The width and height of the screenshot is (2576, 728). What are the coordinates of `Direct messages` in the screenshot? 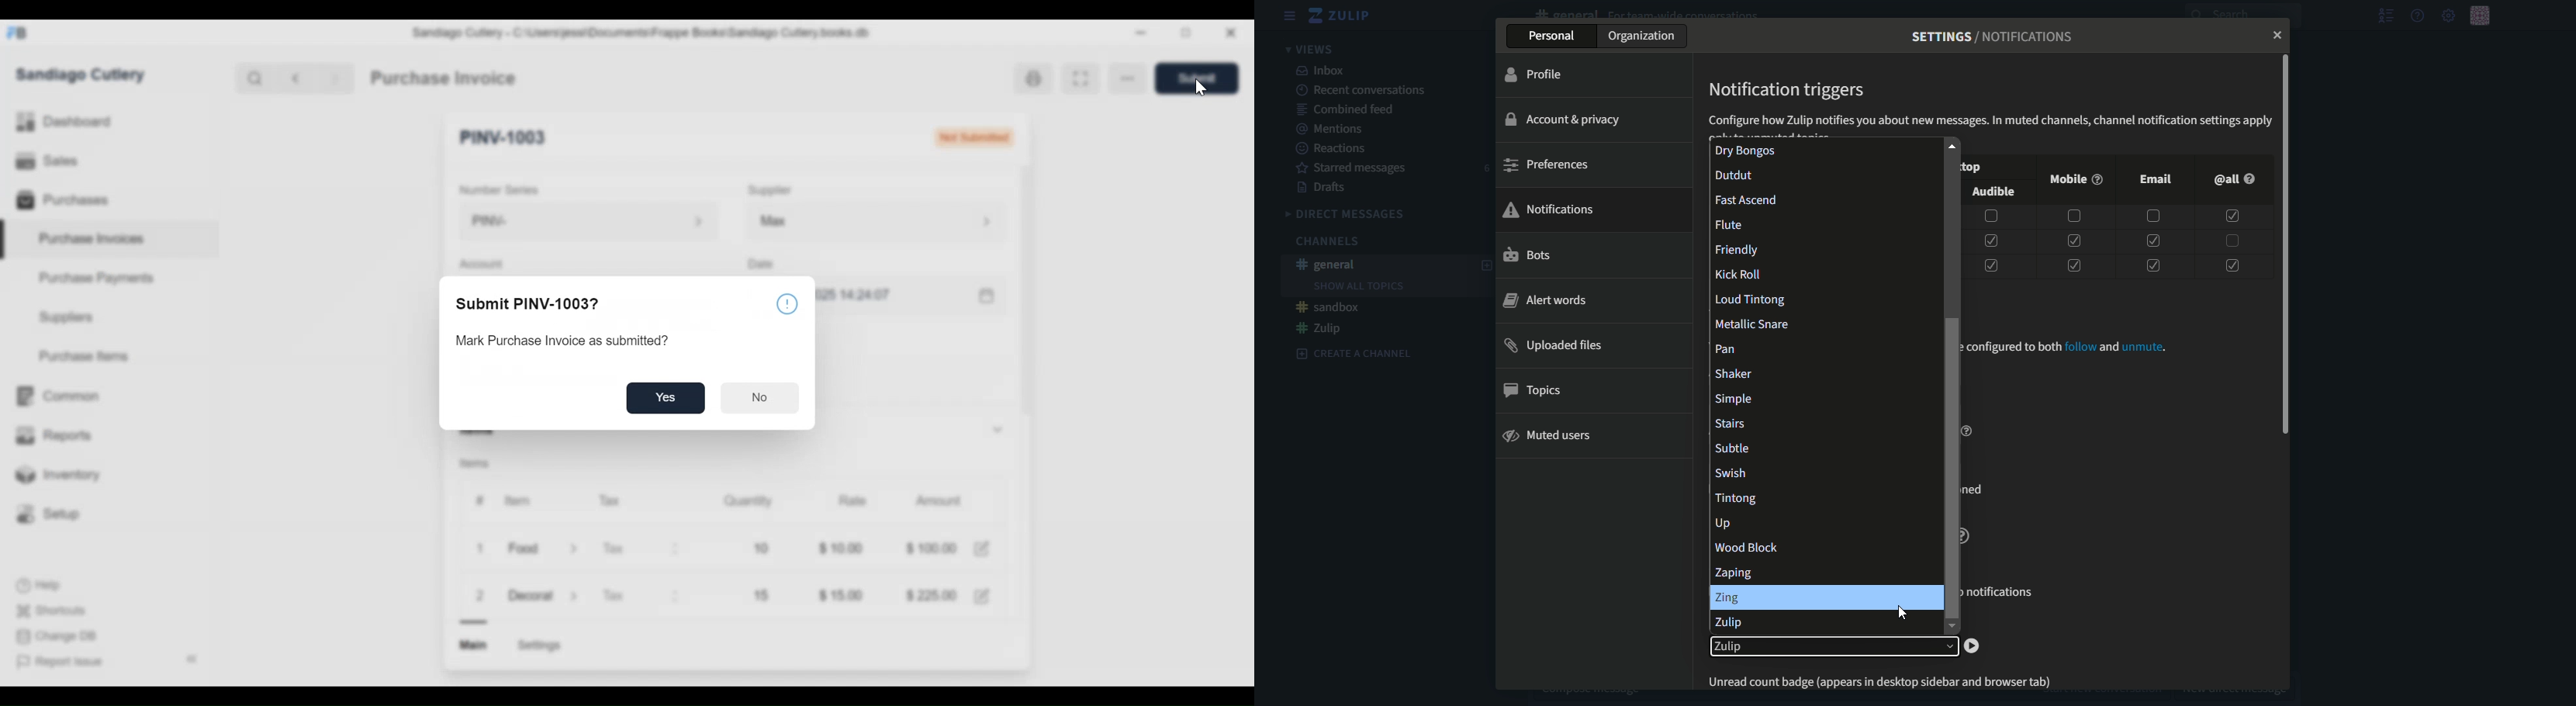 It's located at (1347, 214).